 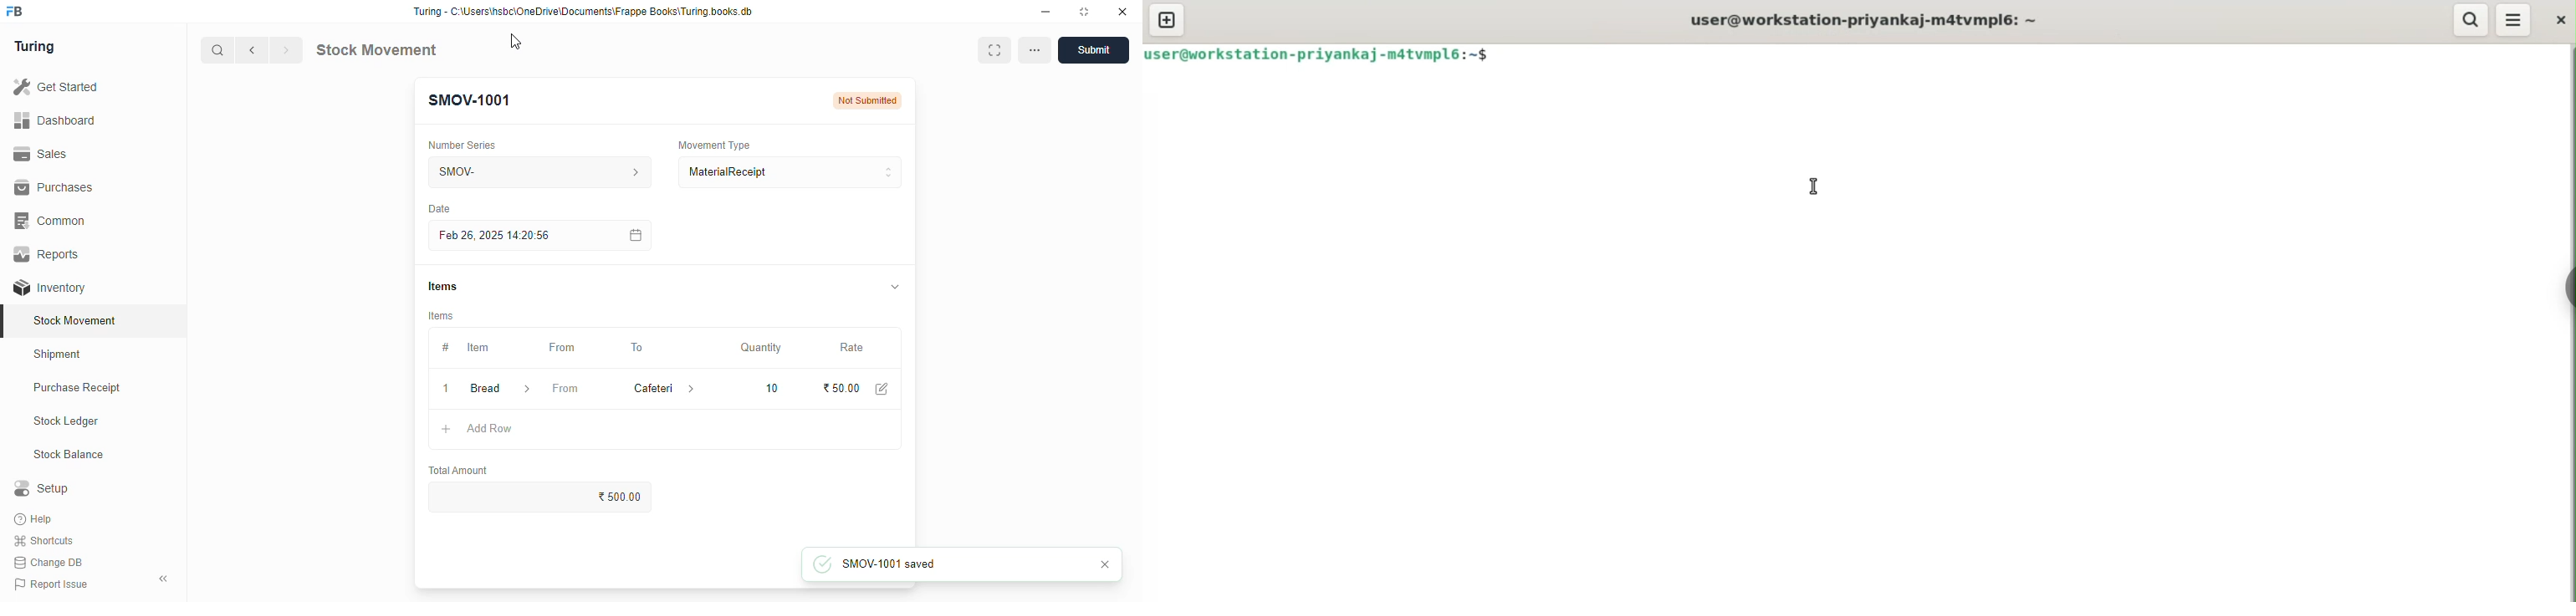 I want to click on cancel, so click(x=1104, y=564).